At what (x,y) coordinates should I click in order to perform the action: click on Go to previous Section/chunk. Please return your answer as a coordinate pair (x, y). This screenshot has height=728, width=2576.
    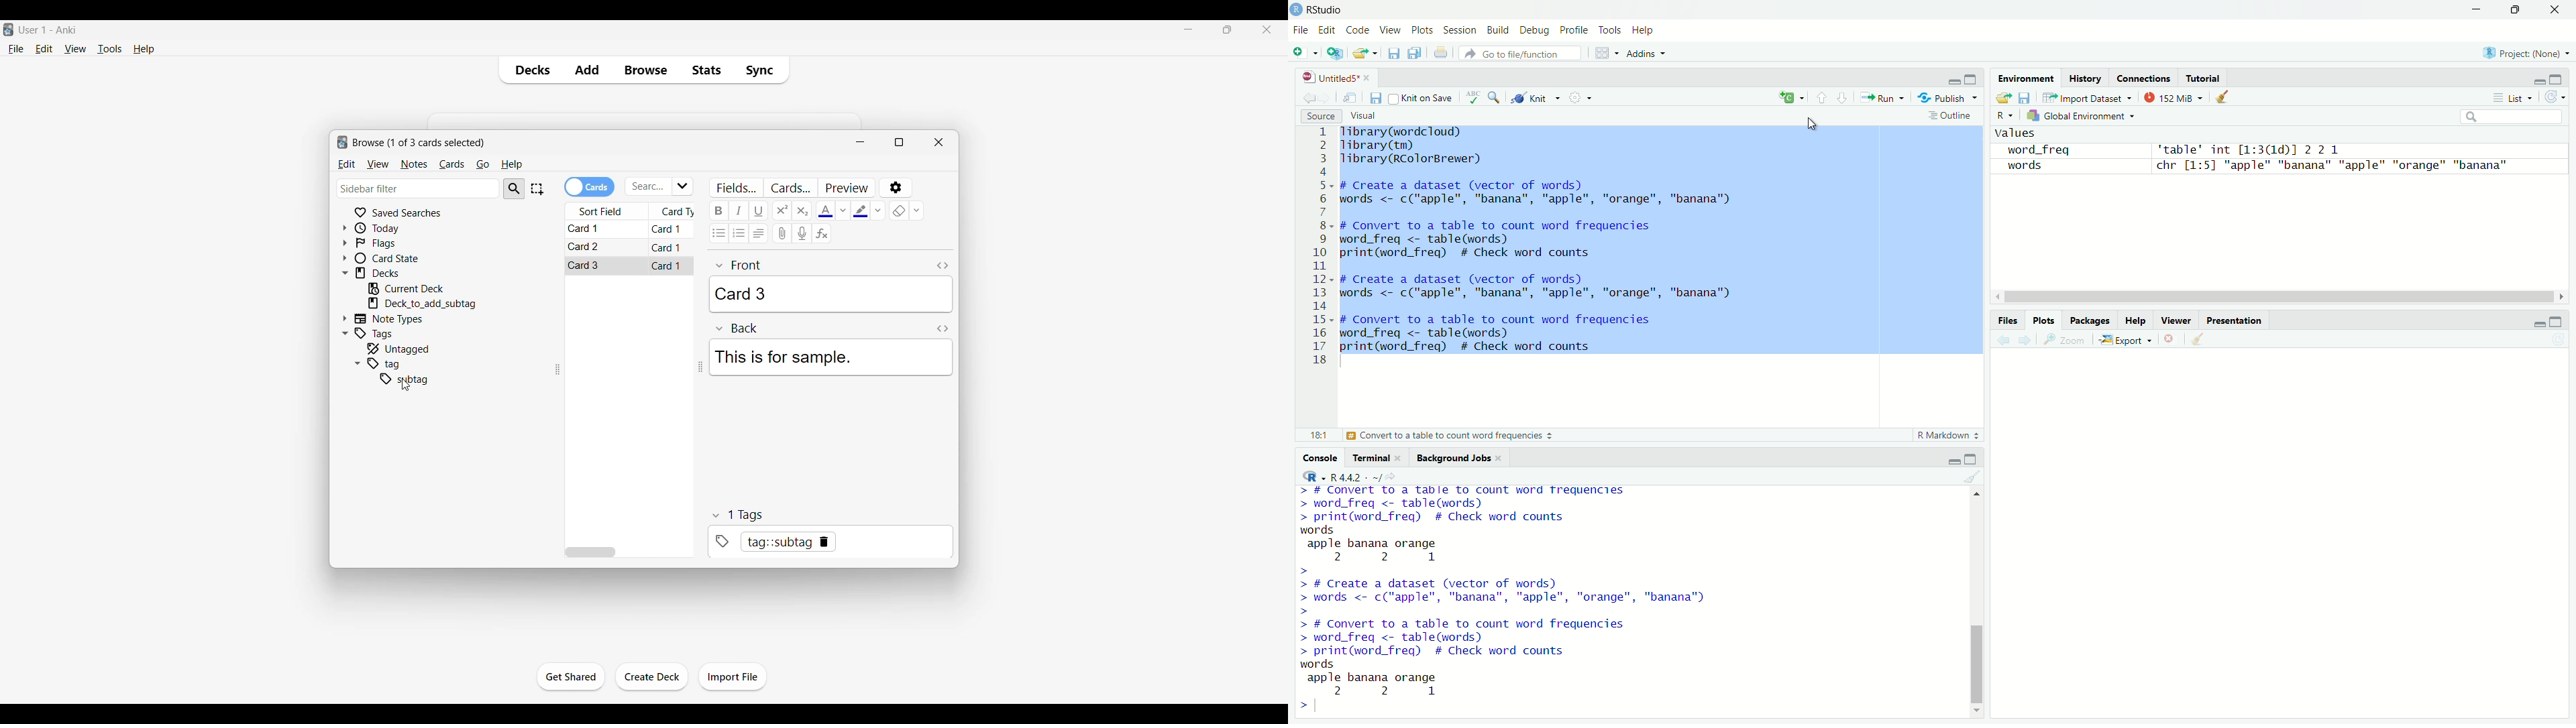
    Looking at the image, I should click on (1823, 99).